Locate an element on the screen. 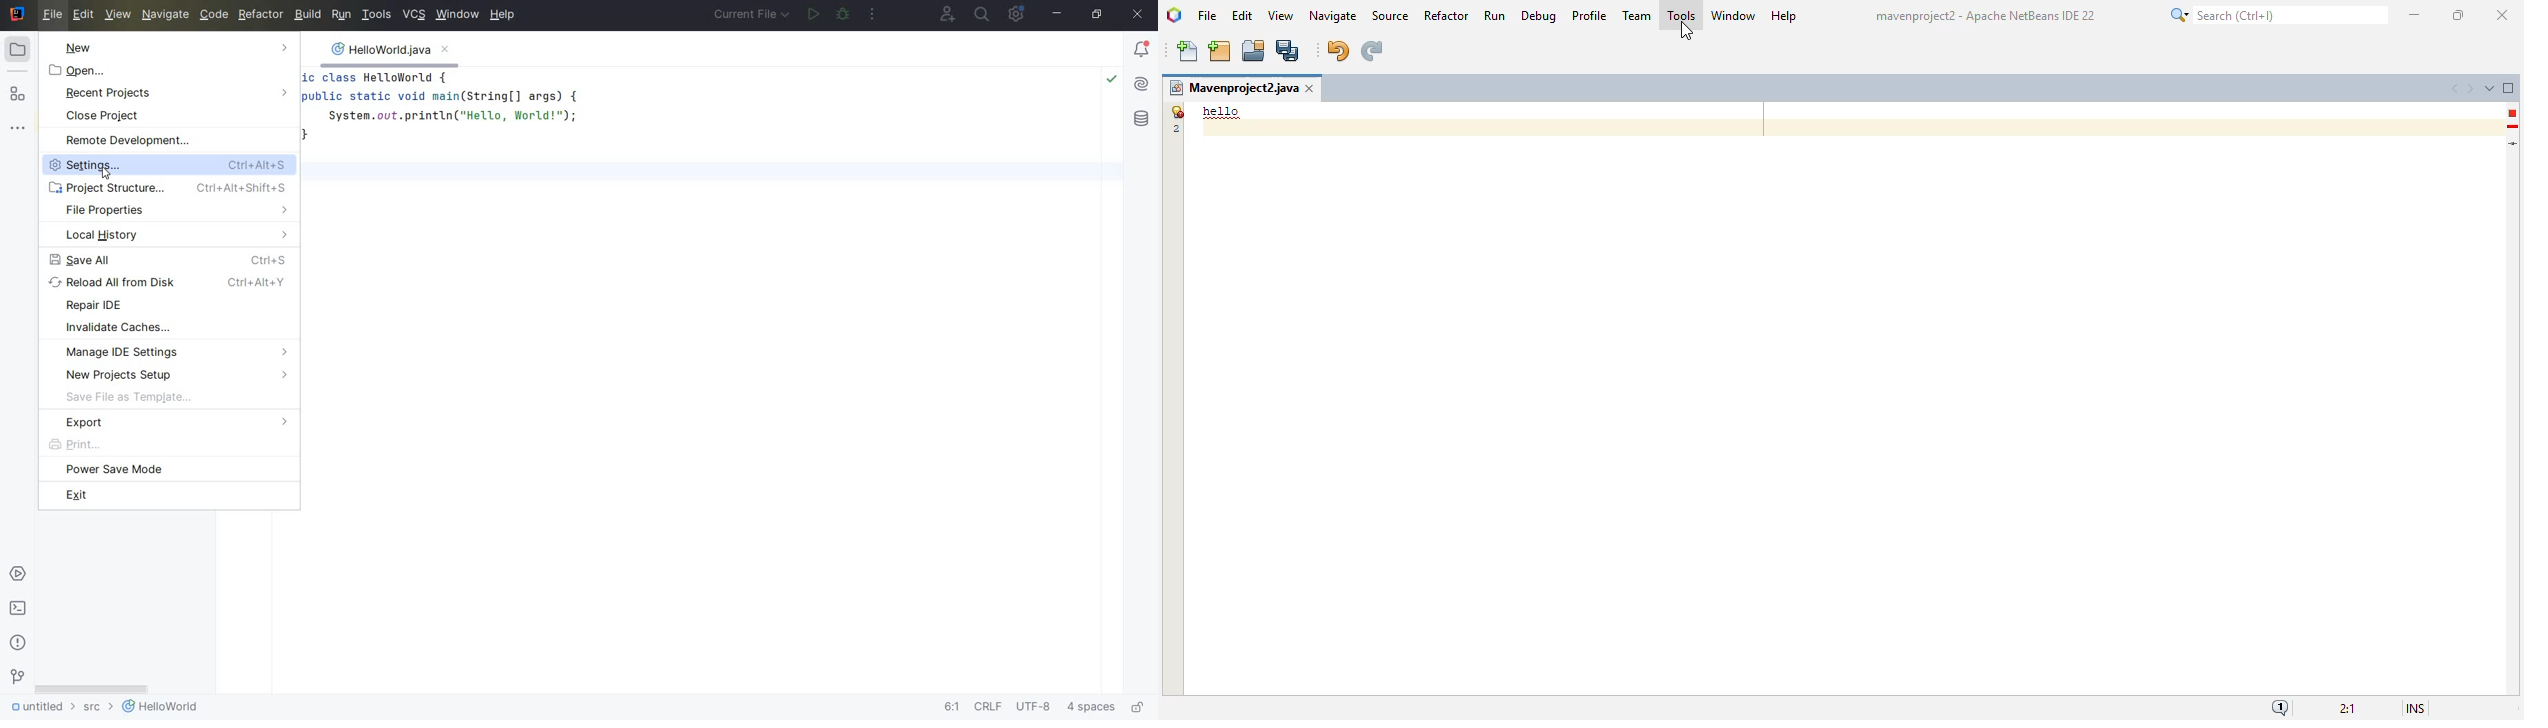  IDE and Project Settings is located at coordinates (1019, 15).